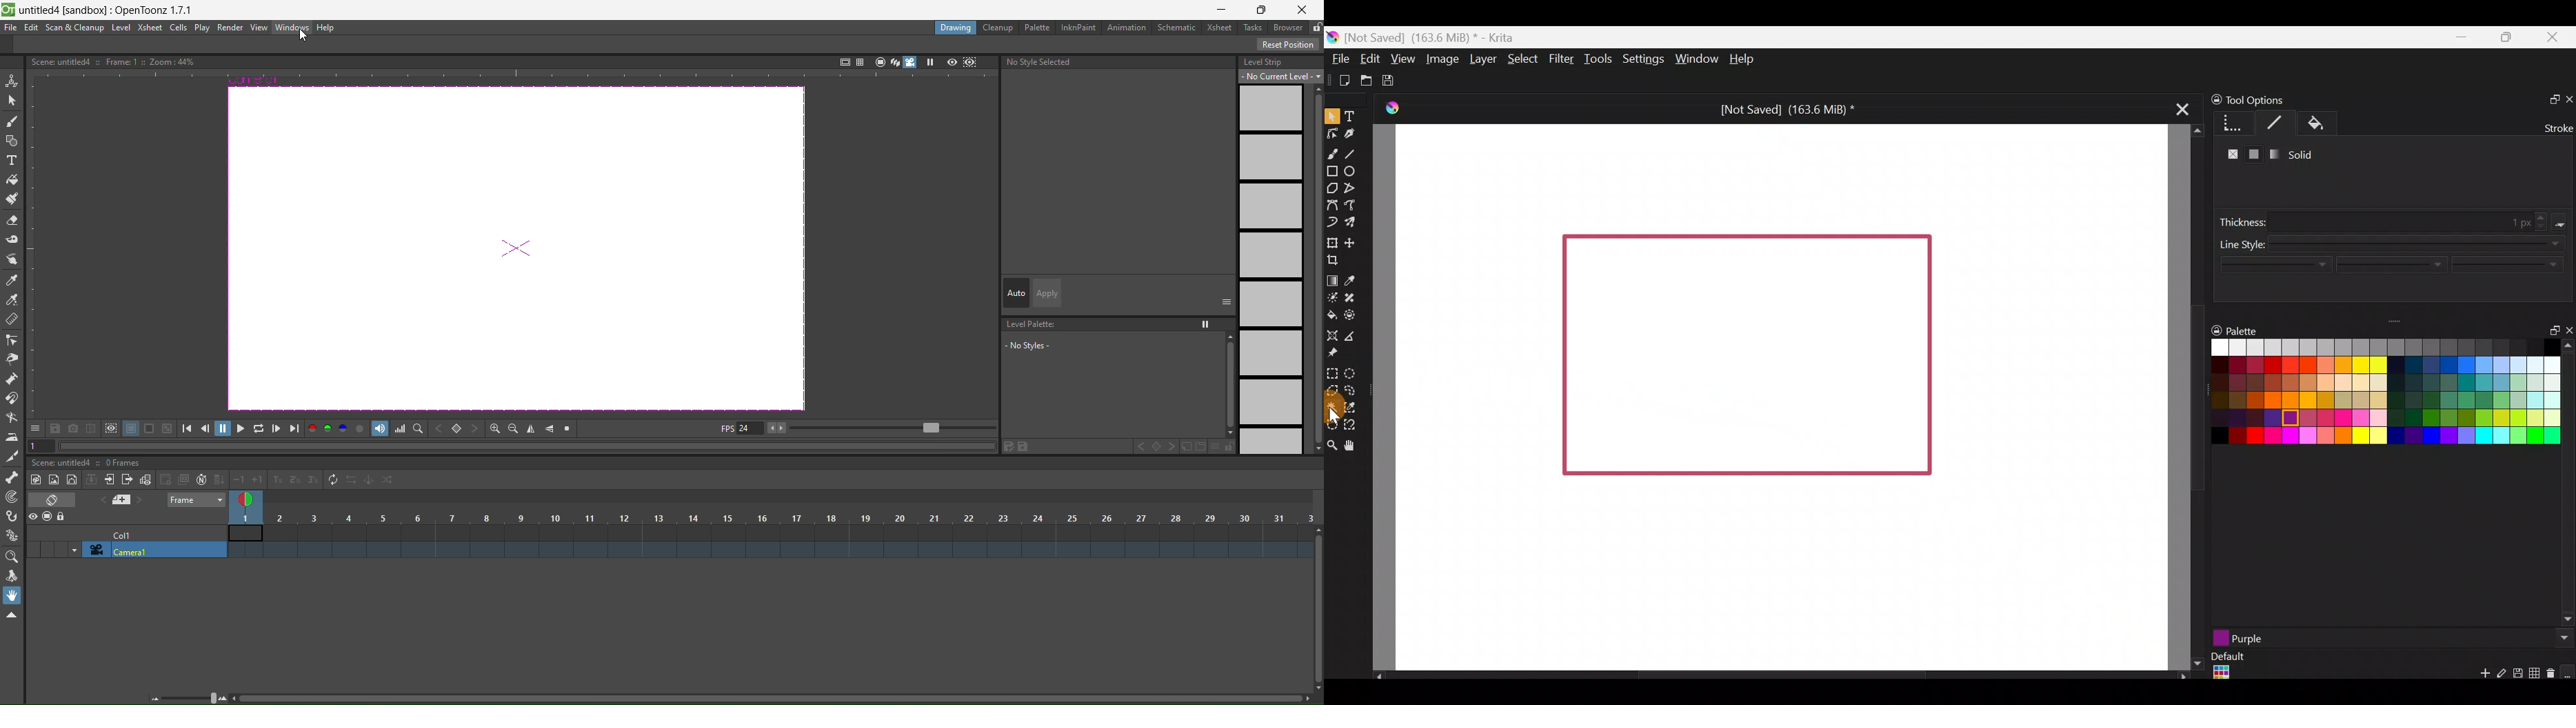 The width and height of the screenshot is (2576, 728). I want to click on Solid colour fill, so click(2254, 154).